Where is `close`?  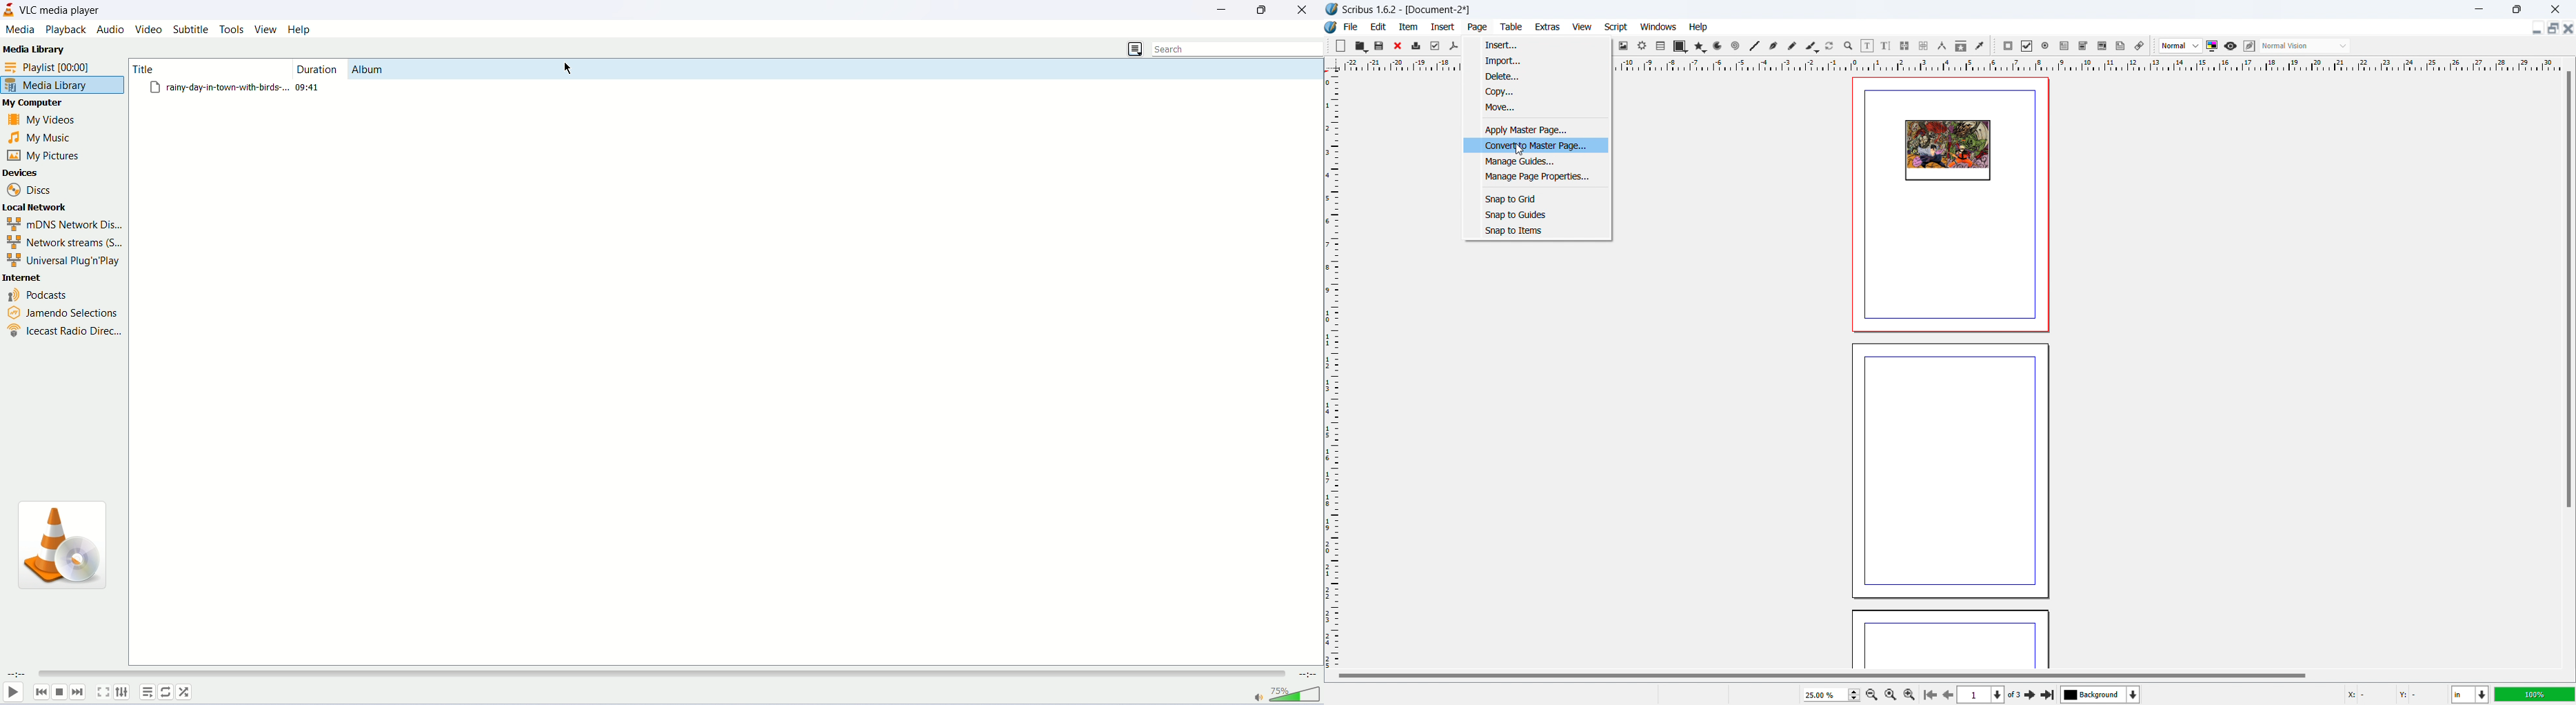
close is located at coordinates (1399, 46).